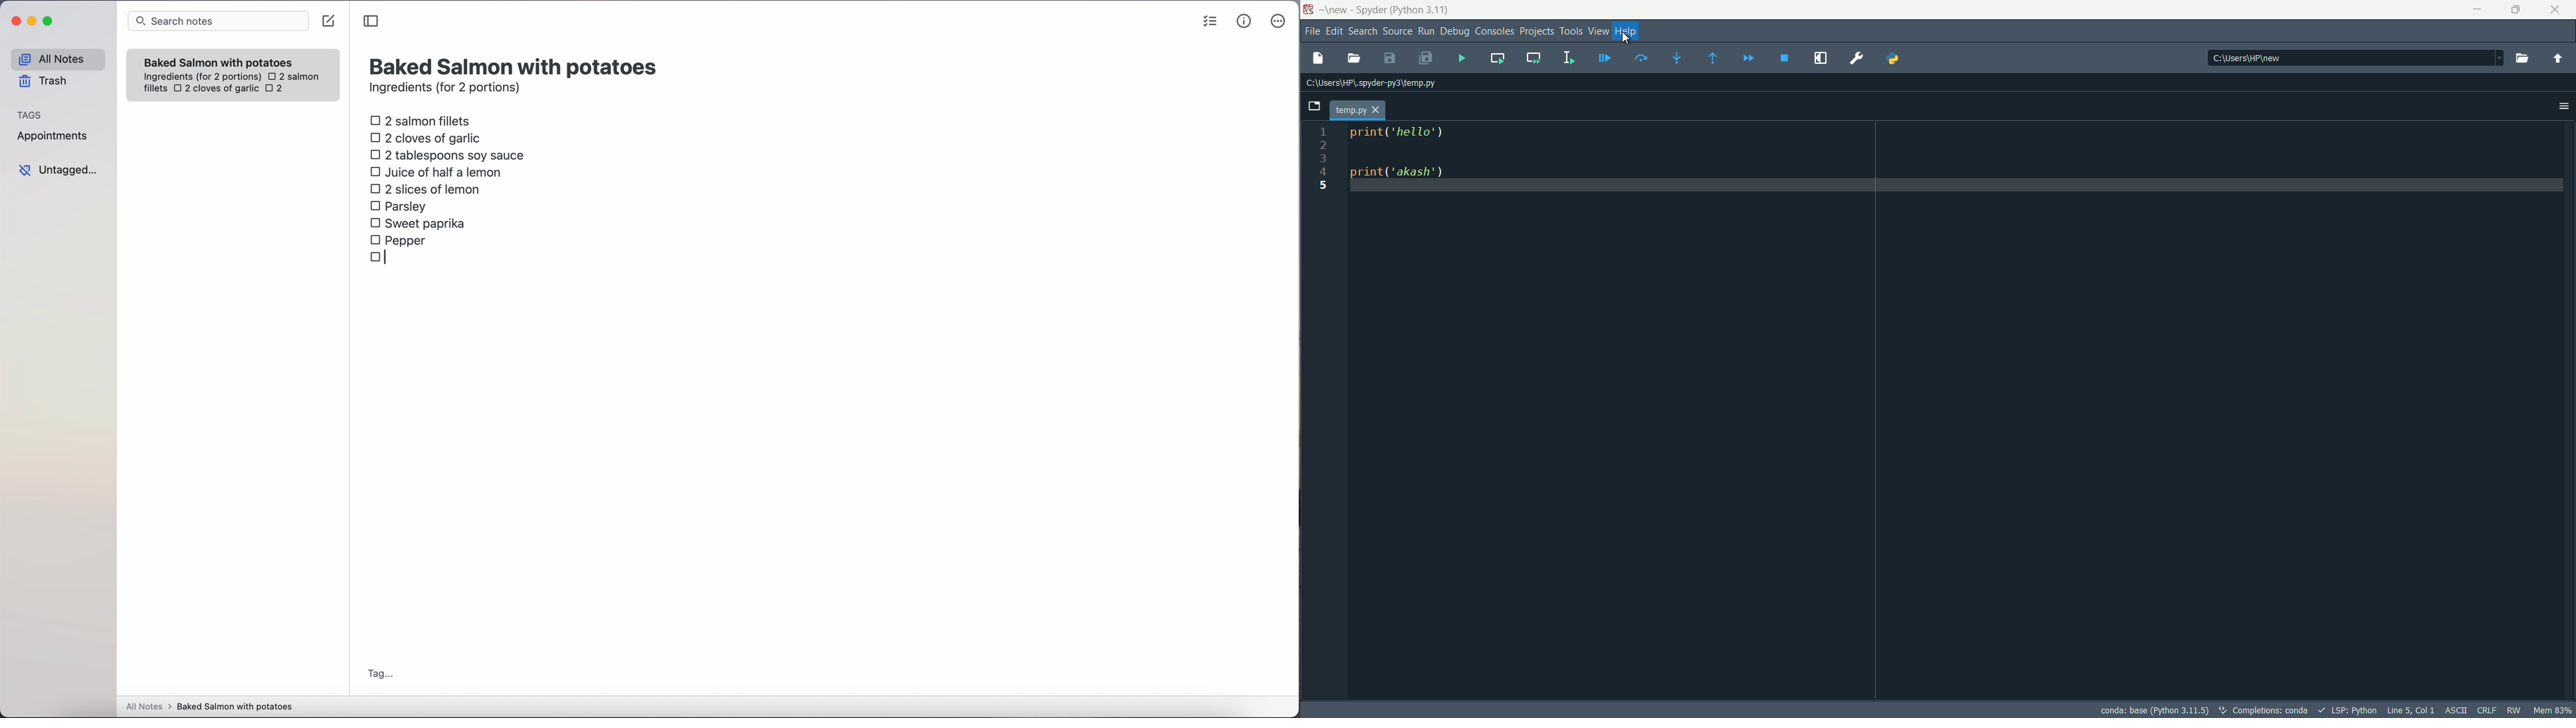 Image resolution: width=2576 pixels, height=728 pixels. What do you see at coordinates (200, 77) in the screenshot?
I see `ingredientes (for 2 portions)` at bounding box center [200, 77].